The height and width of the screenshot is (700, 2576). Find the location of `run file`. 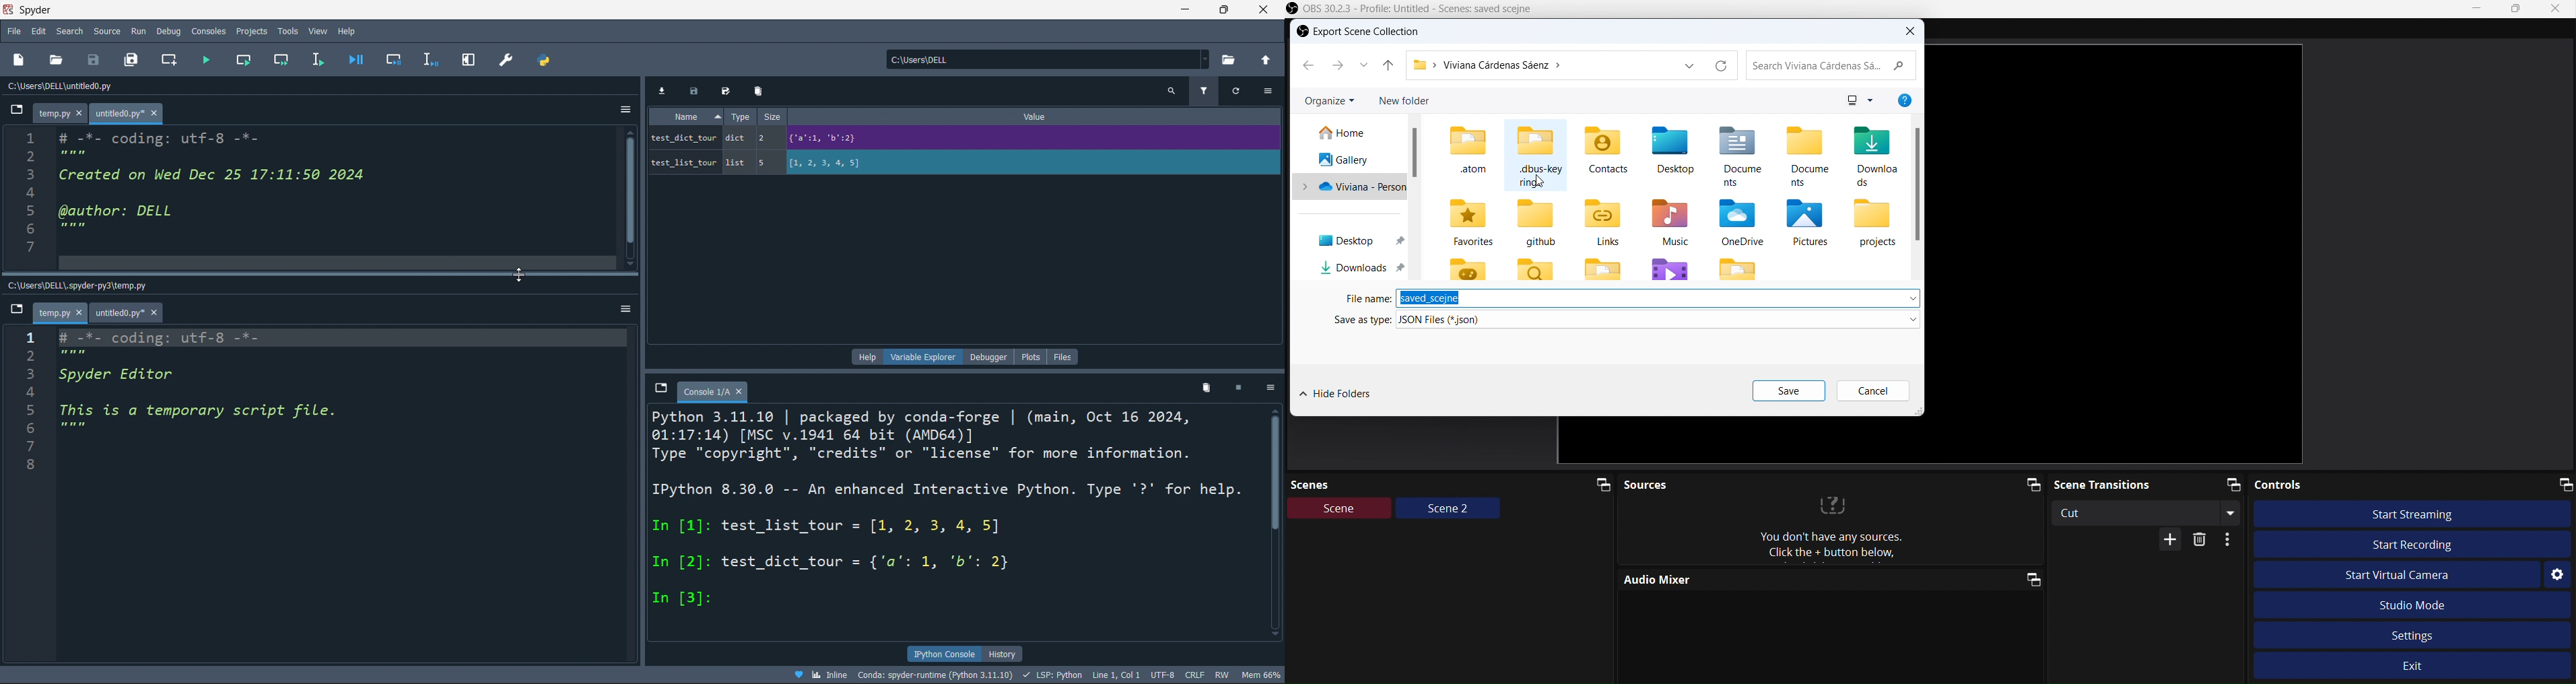

run file is located at coordinates (207, 60).